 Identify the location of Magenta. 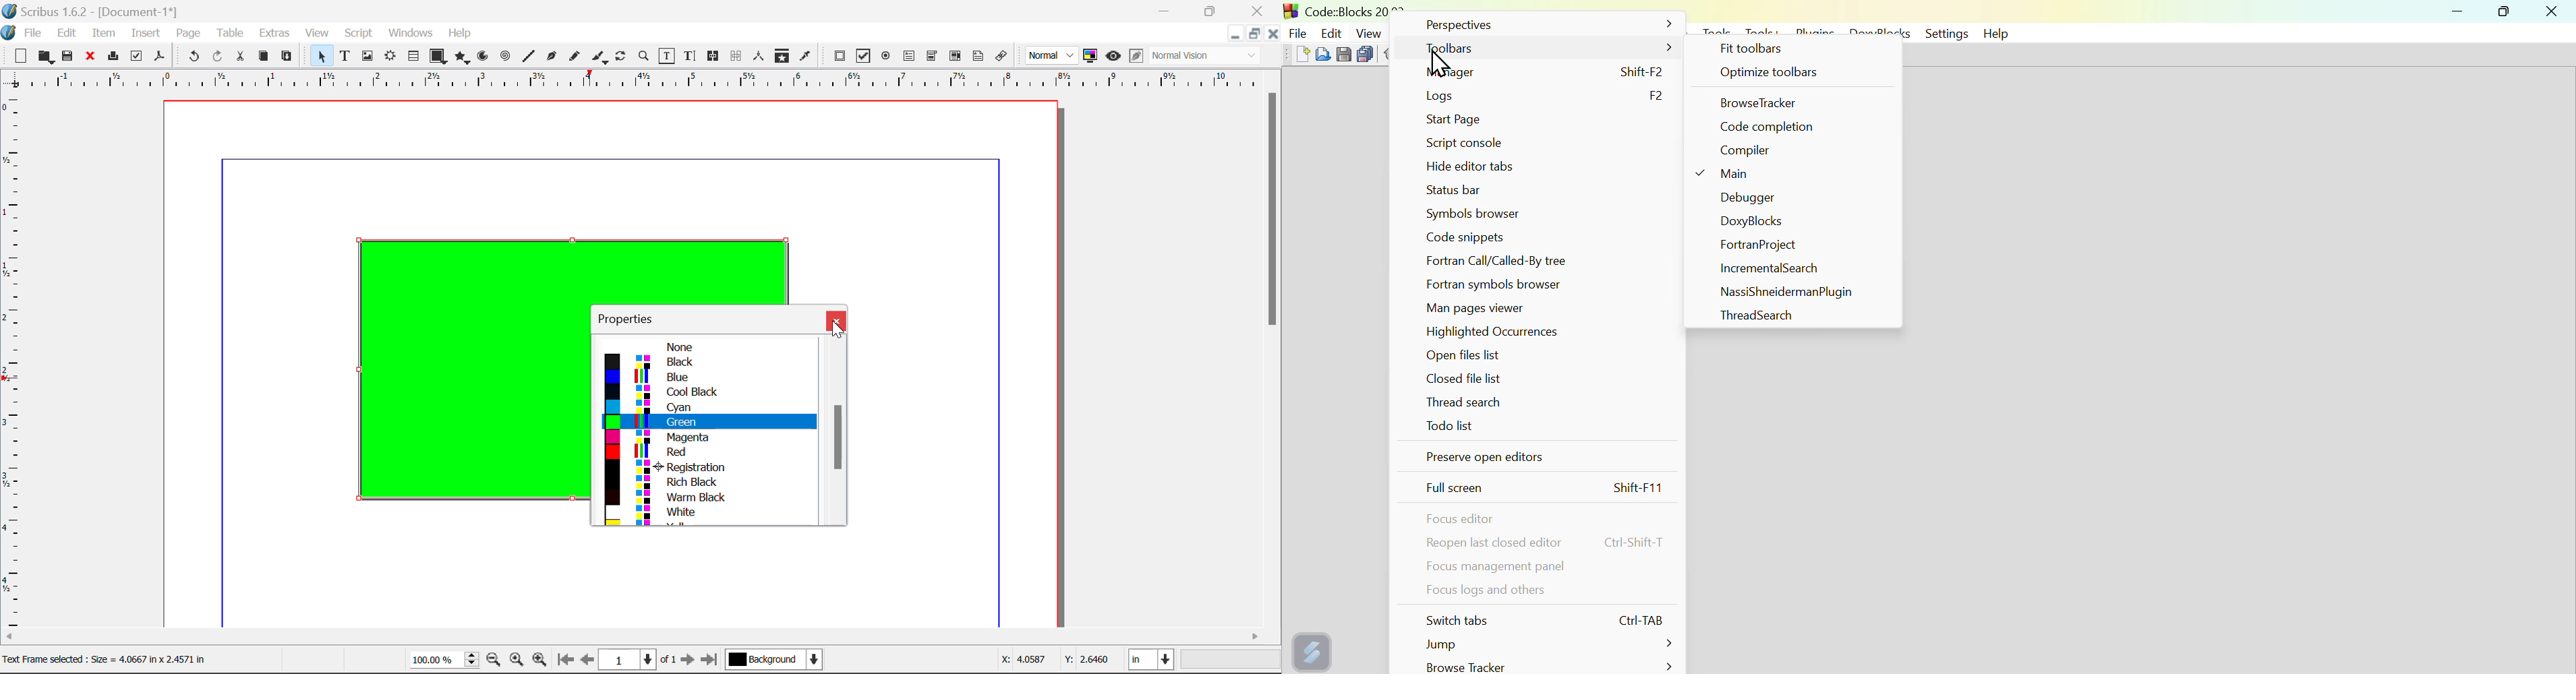
(710, 437).